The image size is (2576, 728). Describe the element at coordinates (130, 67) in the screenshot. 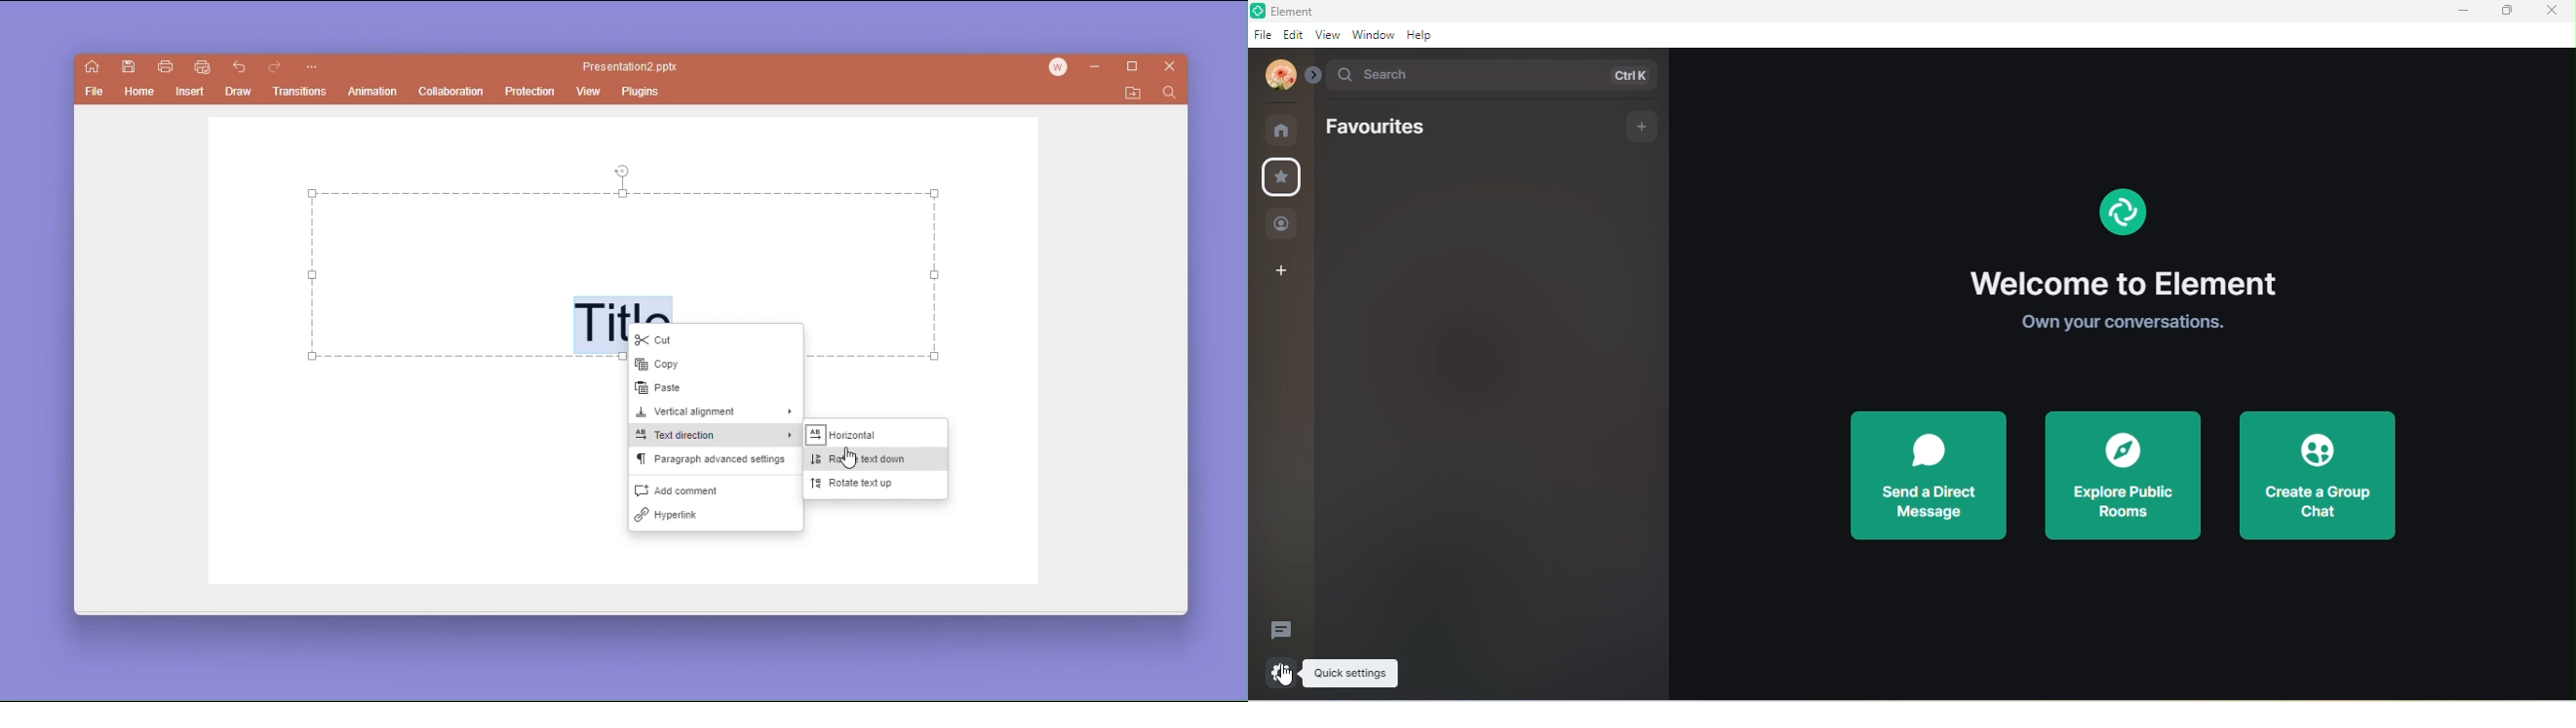

I see `save` at that location.